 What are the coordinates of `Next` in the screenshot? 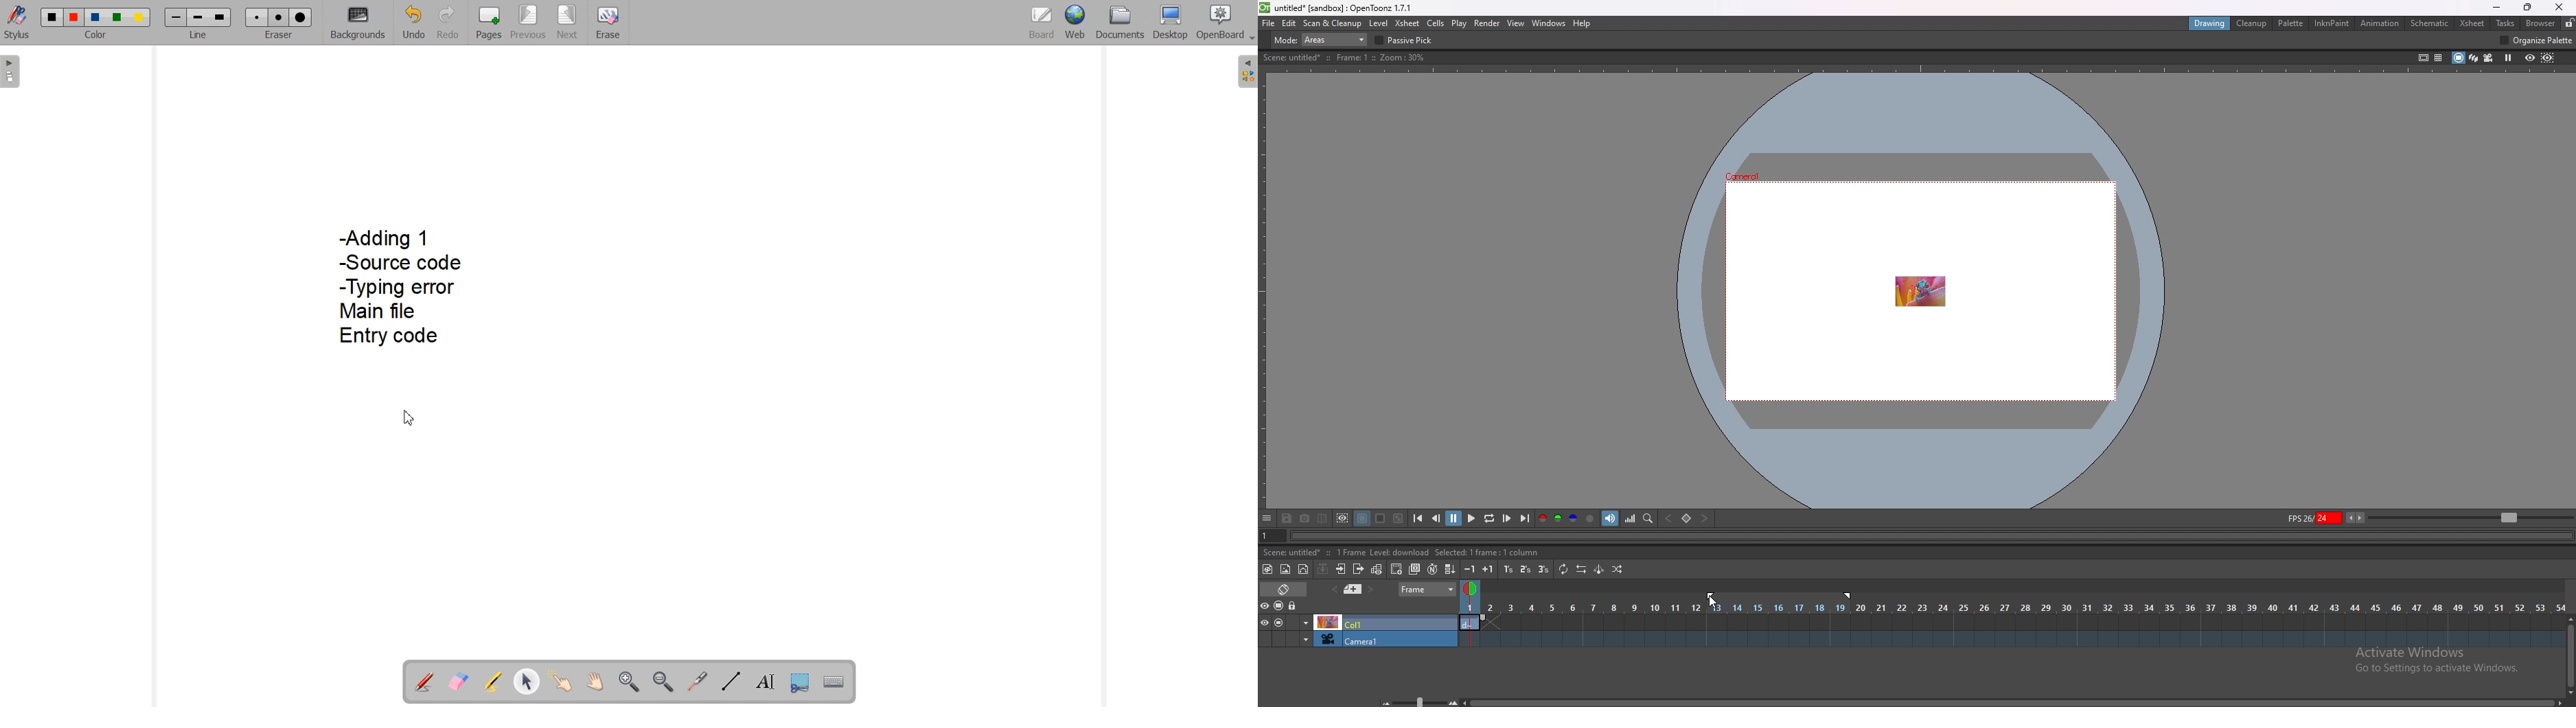 It's located at (567, 22).